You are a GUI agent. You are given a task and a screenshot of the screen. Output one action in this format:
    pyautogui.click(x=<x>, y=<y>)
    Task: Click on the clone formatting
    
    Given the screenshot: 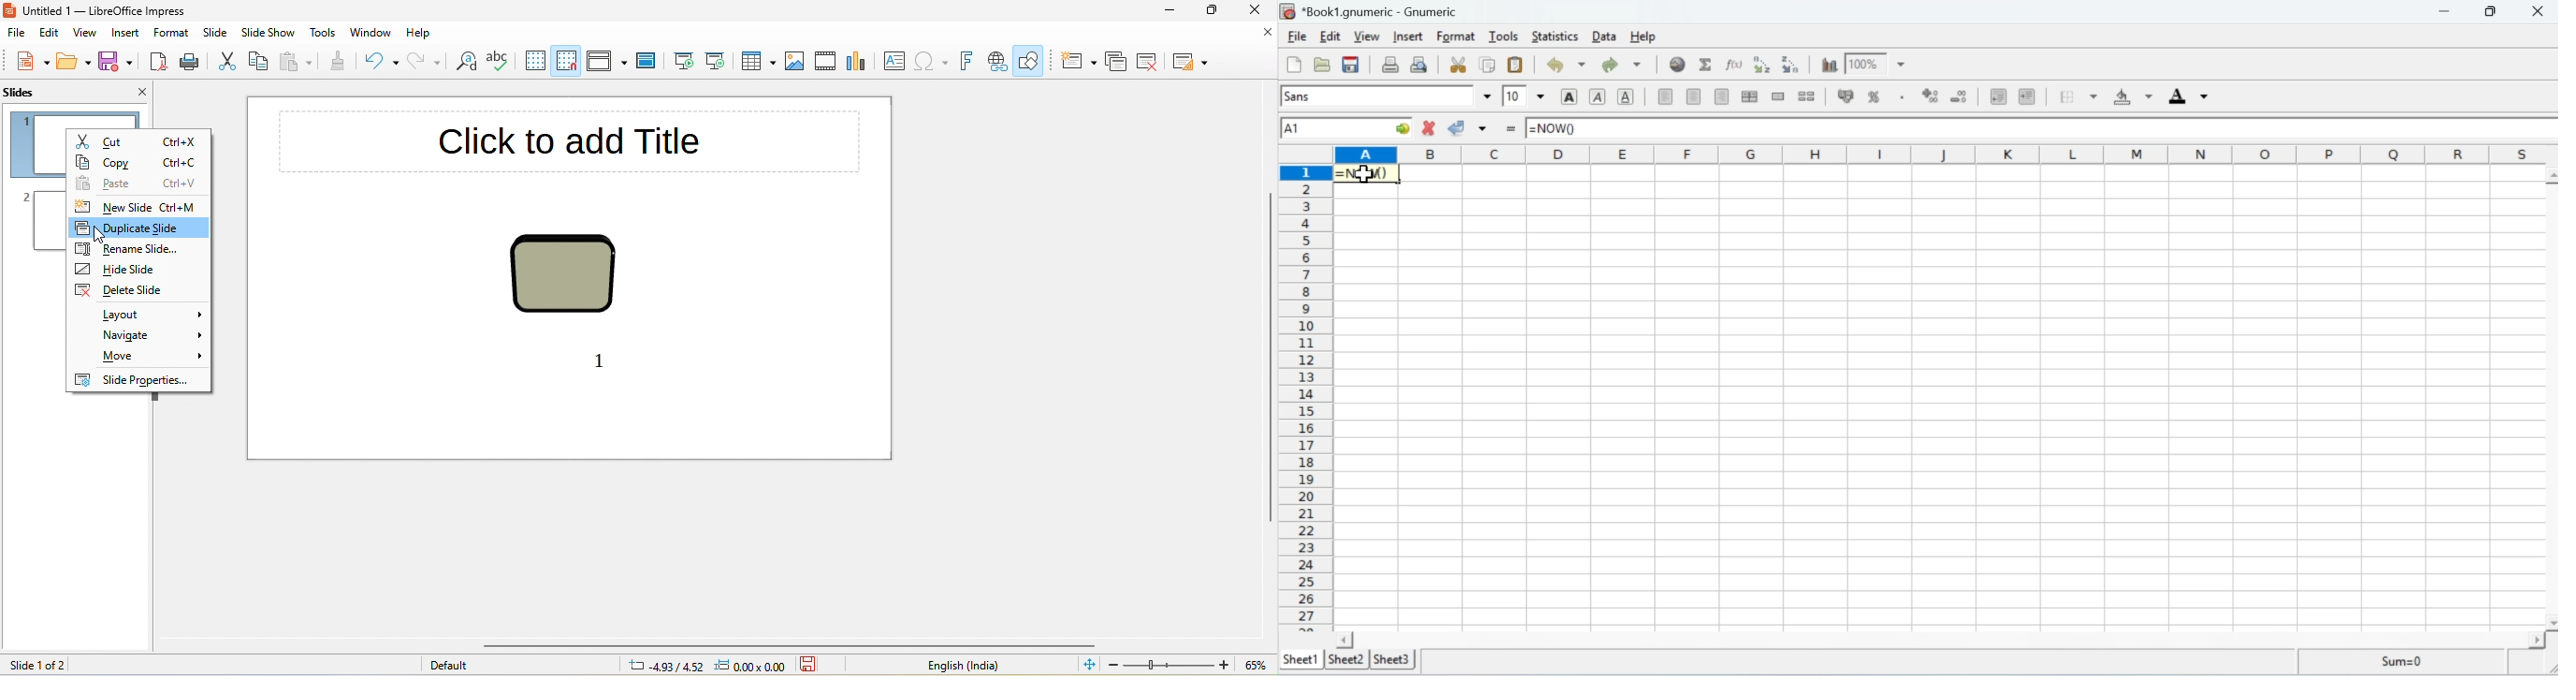 What is the action you would take?
    pyautogui.click(x=341, y=64)
    